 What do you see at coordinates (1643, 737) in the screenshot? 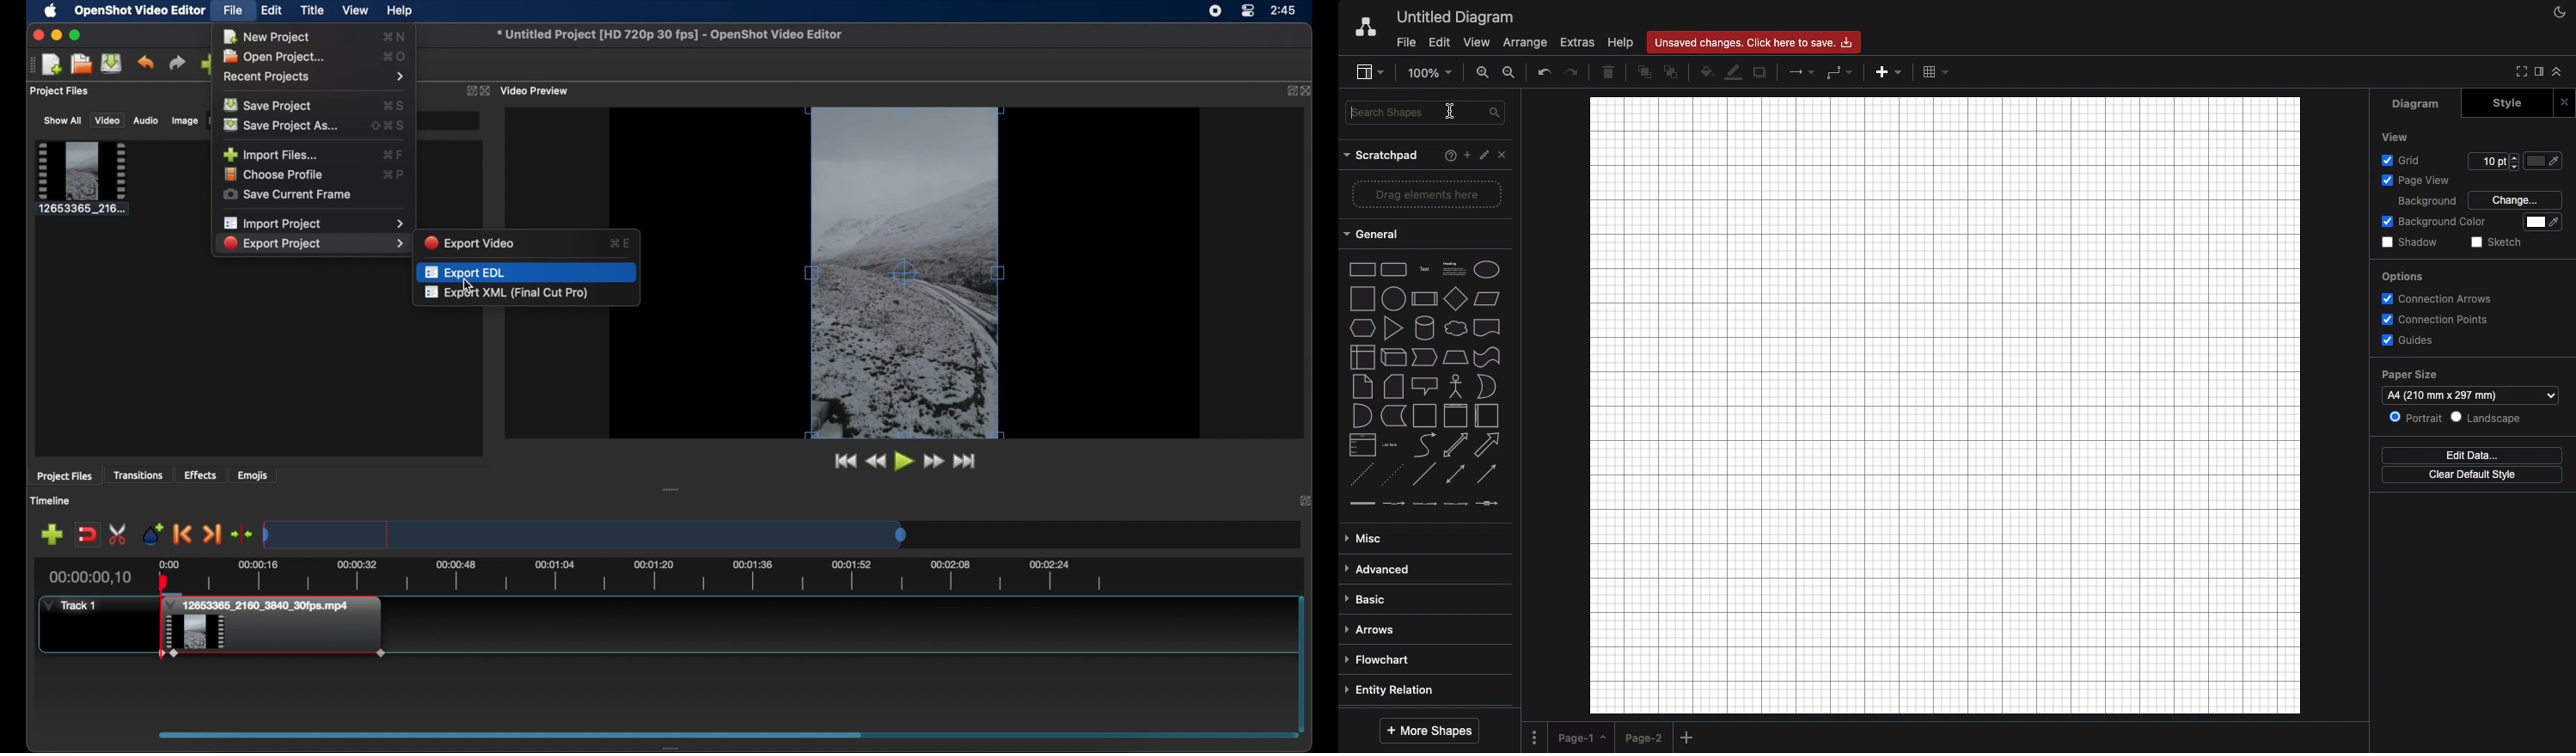
I see `Page 2` at bounding box center [1643, 737].